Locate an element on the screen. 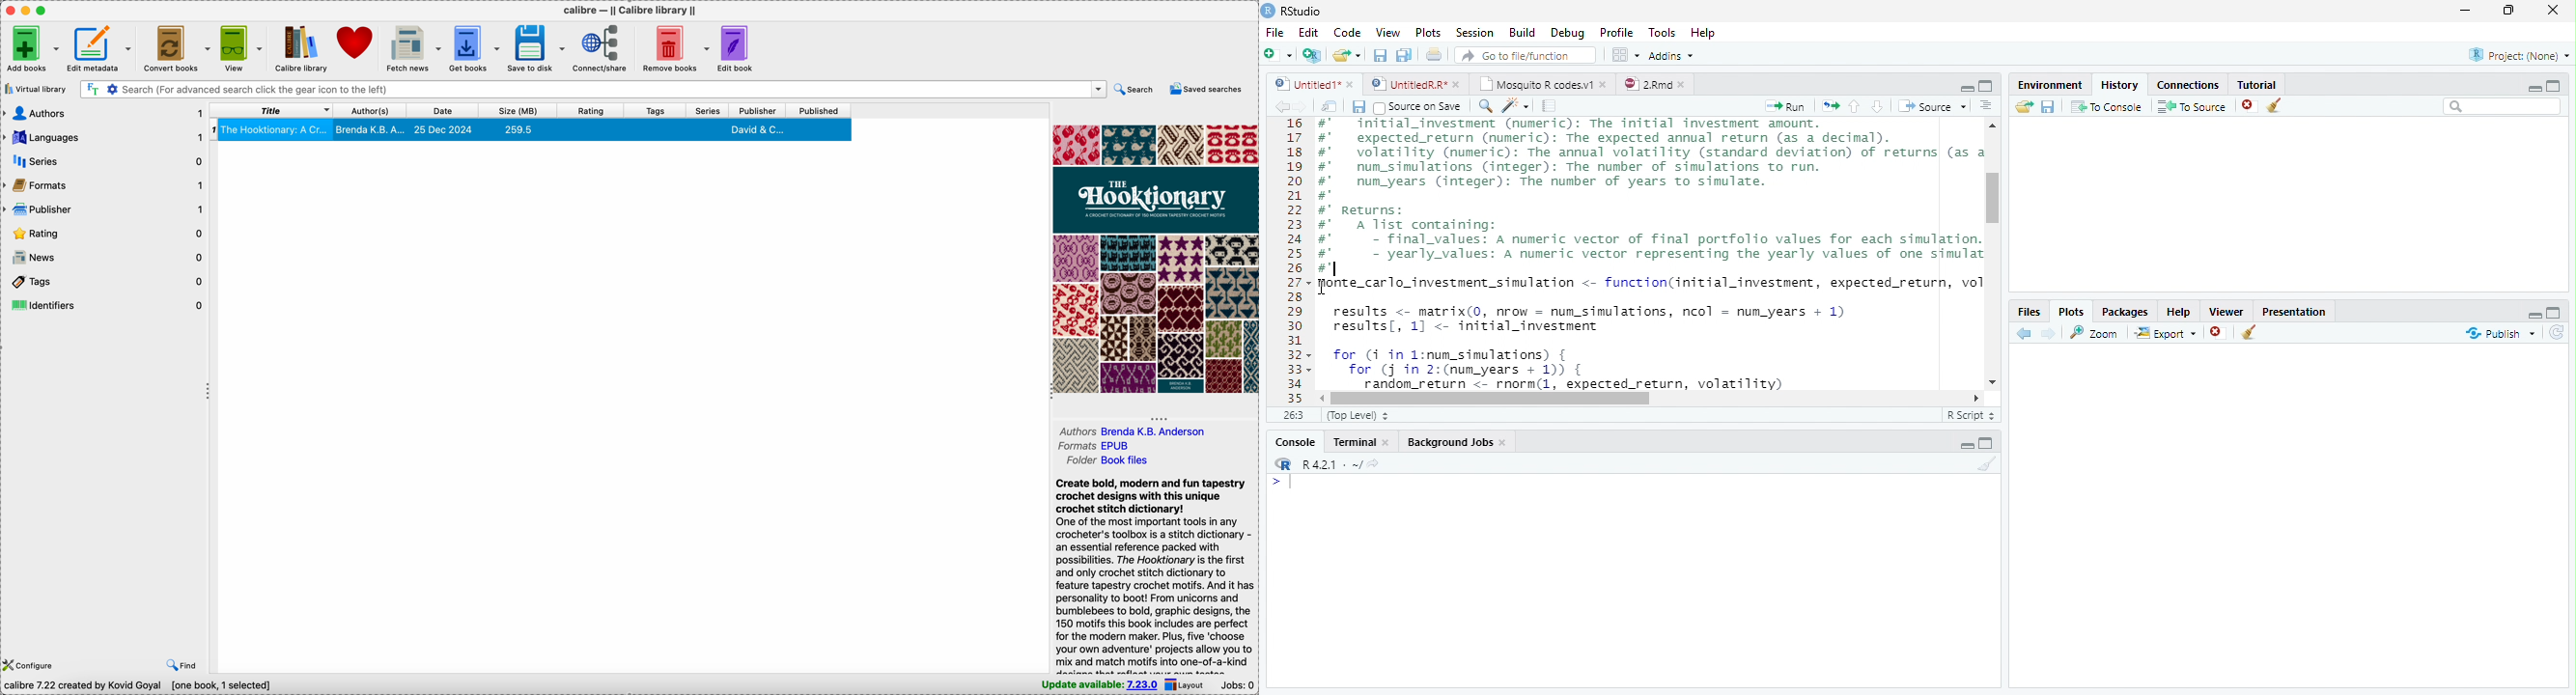  Viewer is located at coordinates (2227, 309).